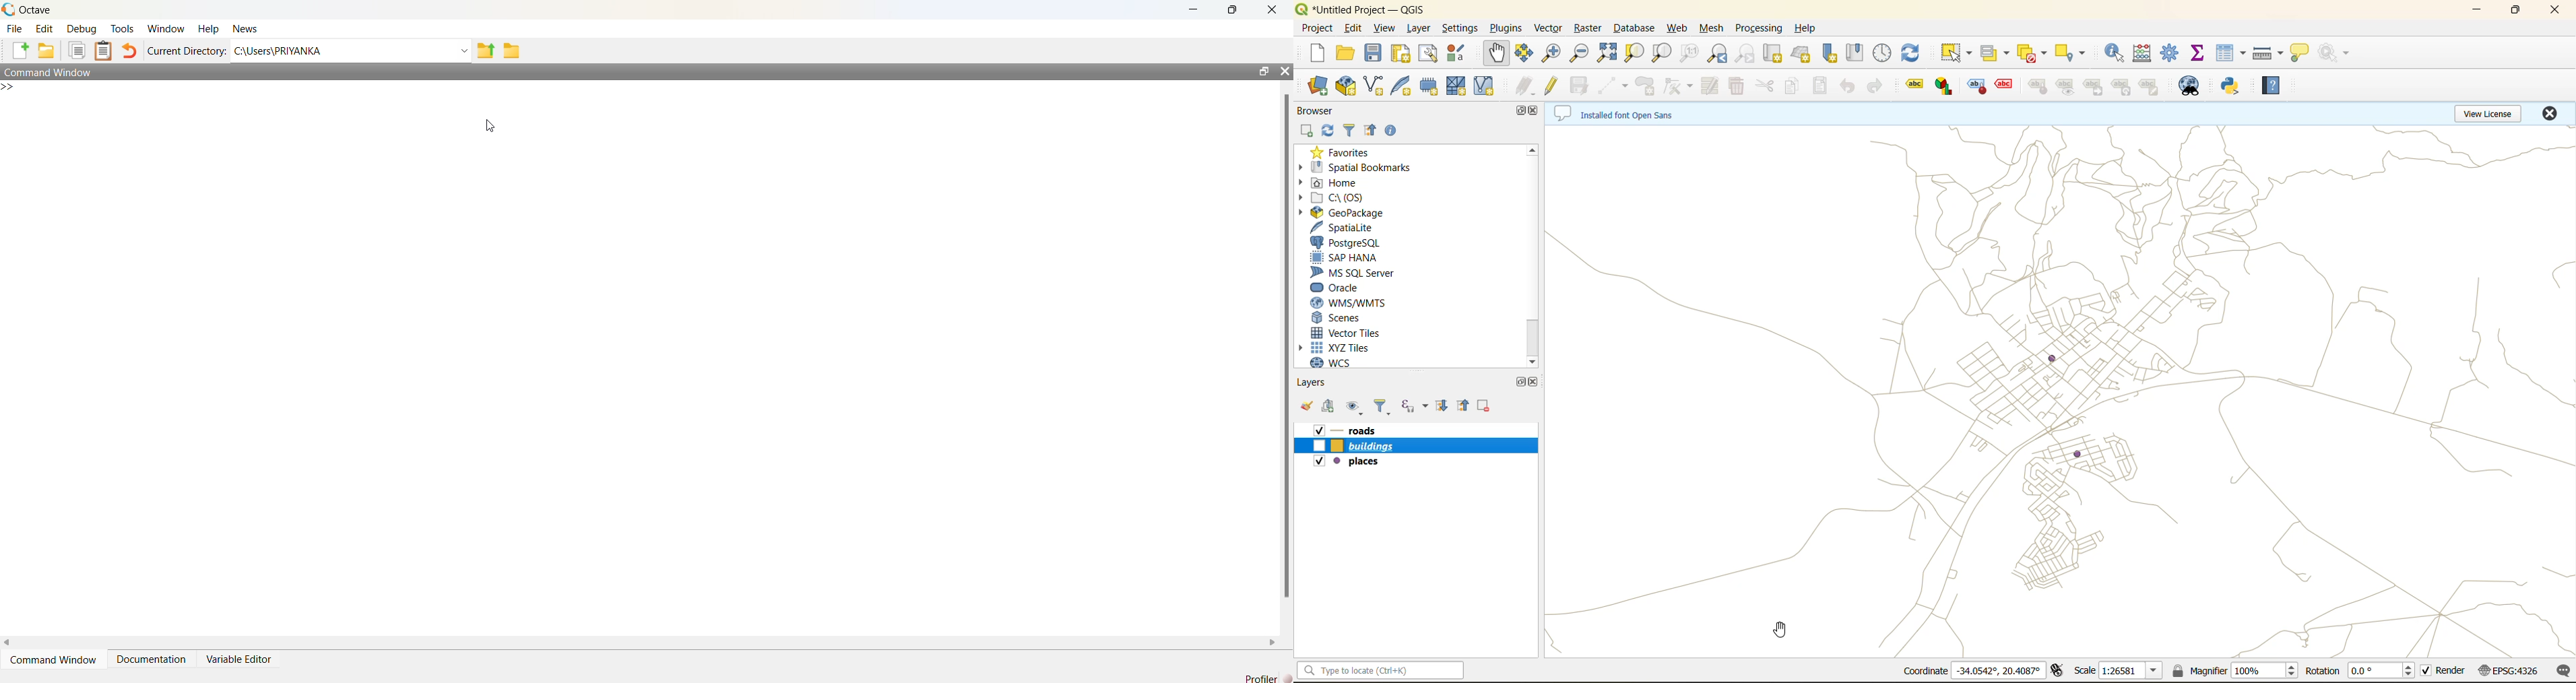 The image size is (2576, 700). I want to click on horizontal scroll bar, so click(641, 643).